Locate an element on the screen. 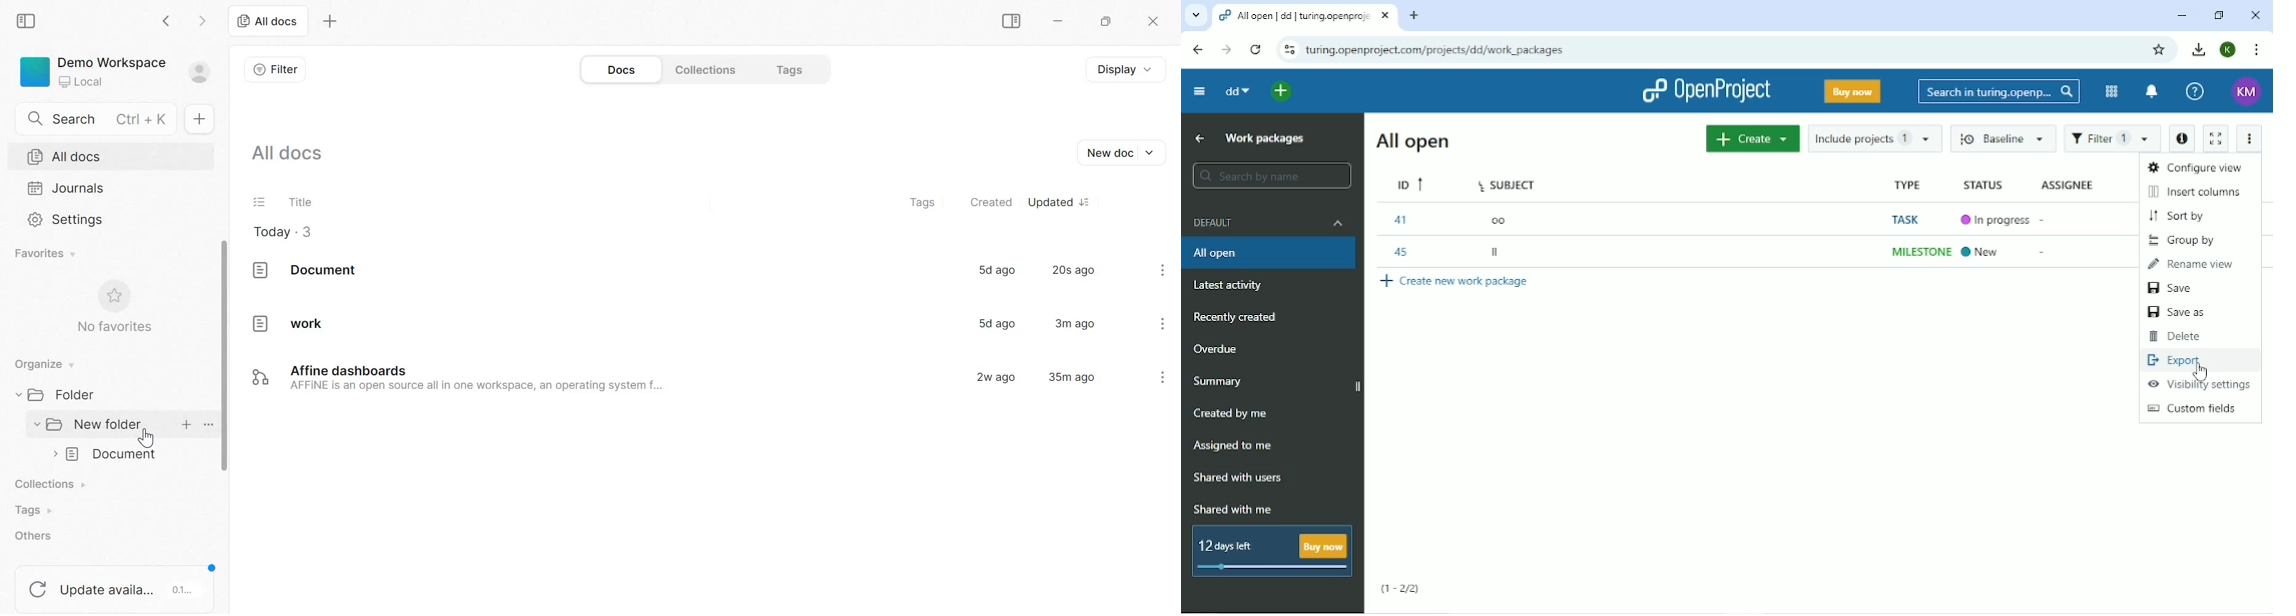  cursor is located at coordinates (2207, 374).